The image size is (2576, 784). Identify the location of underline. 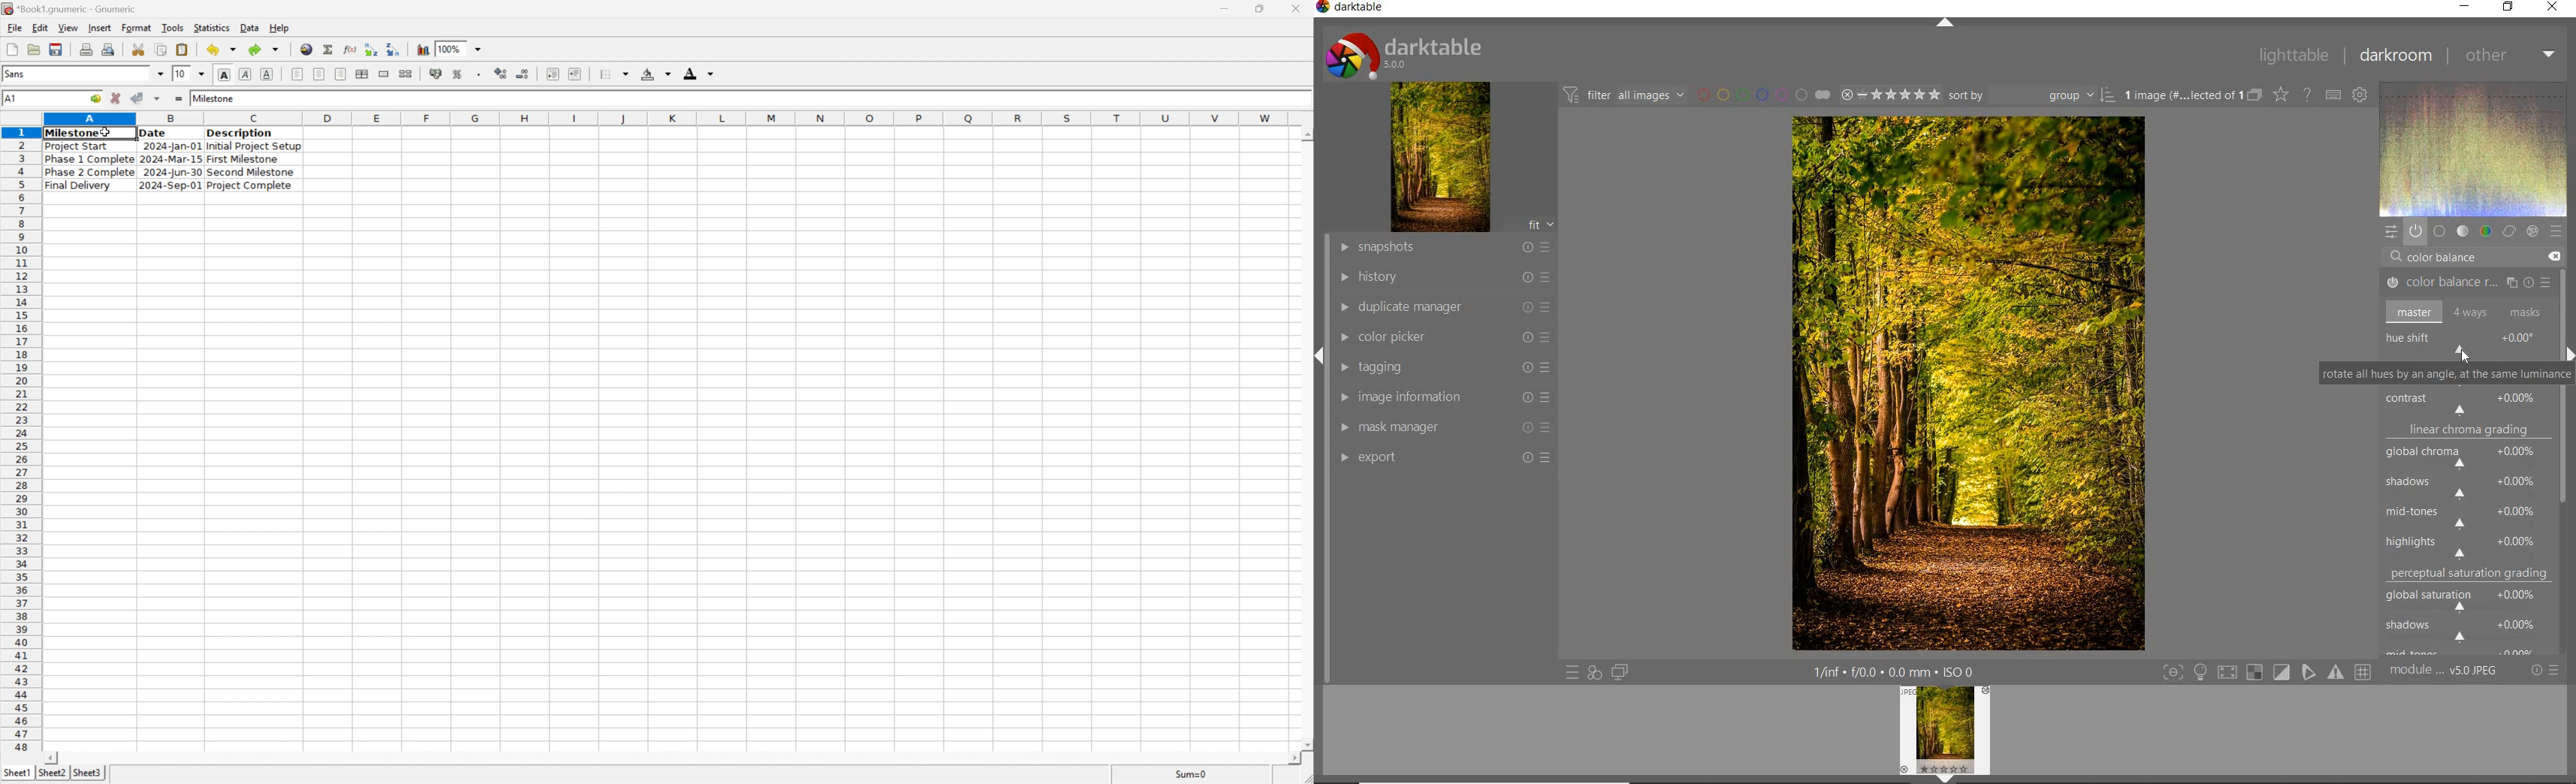
(267, 74).